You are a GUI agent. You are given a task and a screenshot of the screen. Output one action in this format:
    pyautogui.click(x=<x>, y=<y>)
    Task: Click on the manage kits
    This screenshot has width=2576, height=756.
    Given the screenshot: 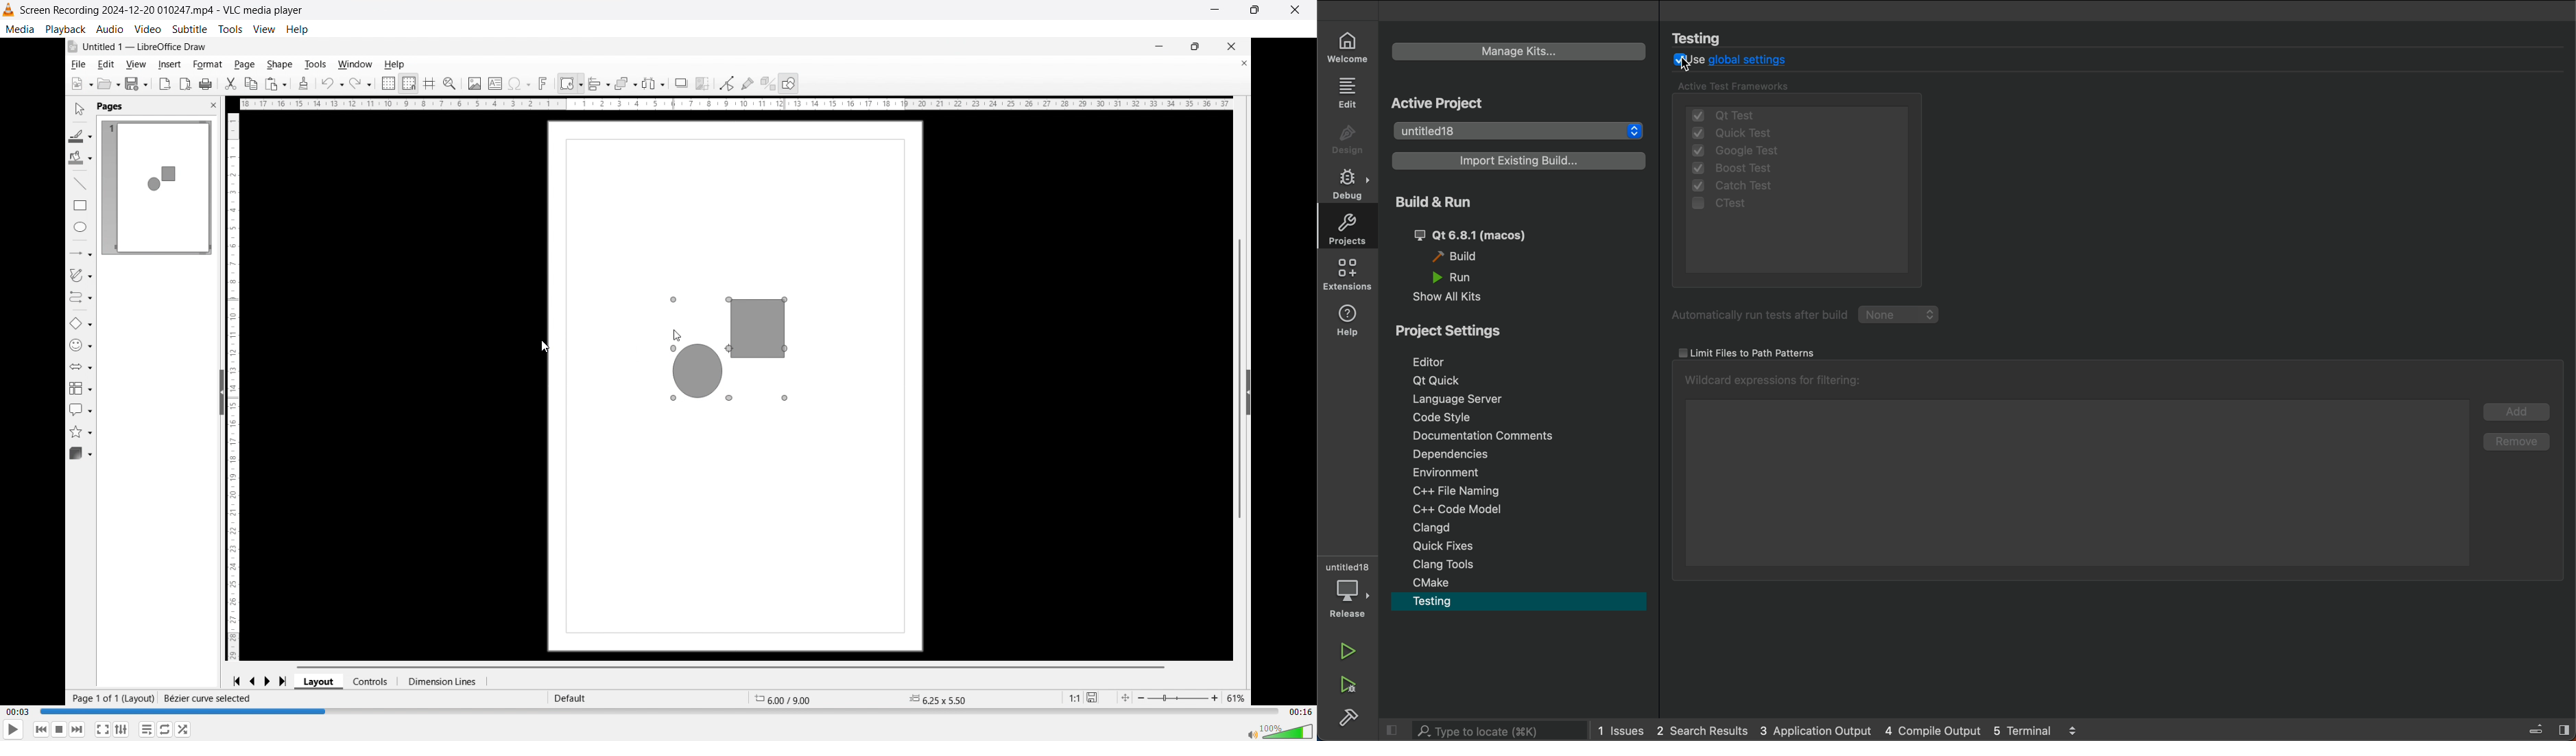 What is the action you would take?
    pyautogui.click(x=1519, y=50)
    